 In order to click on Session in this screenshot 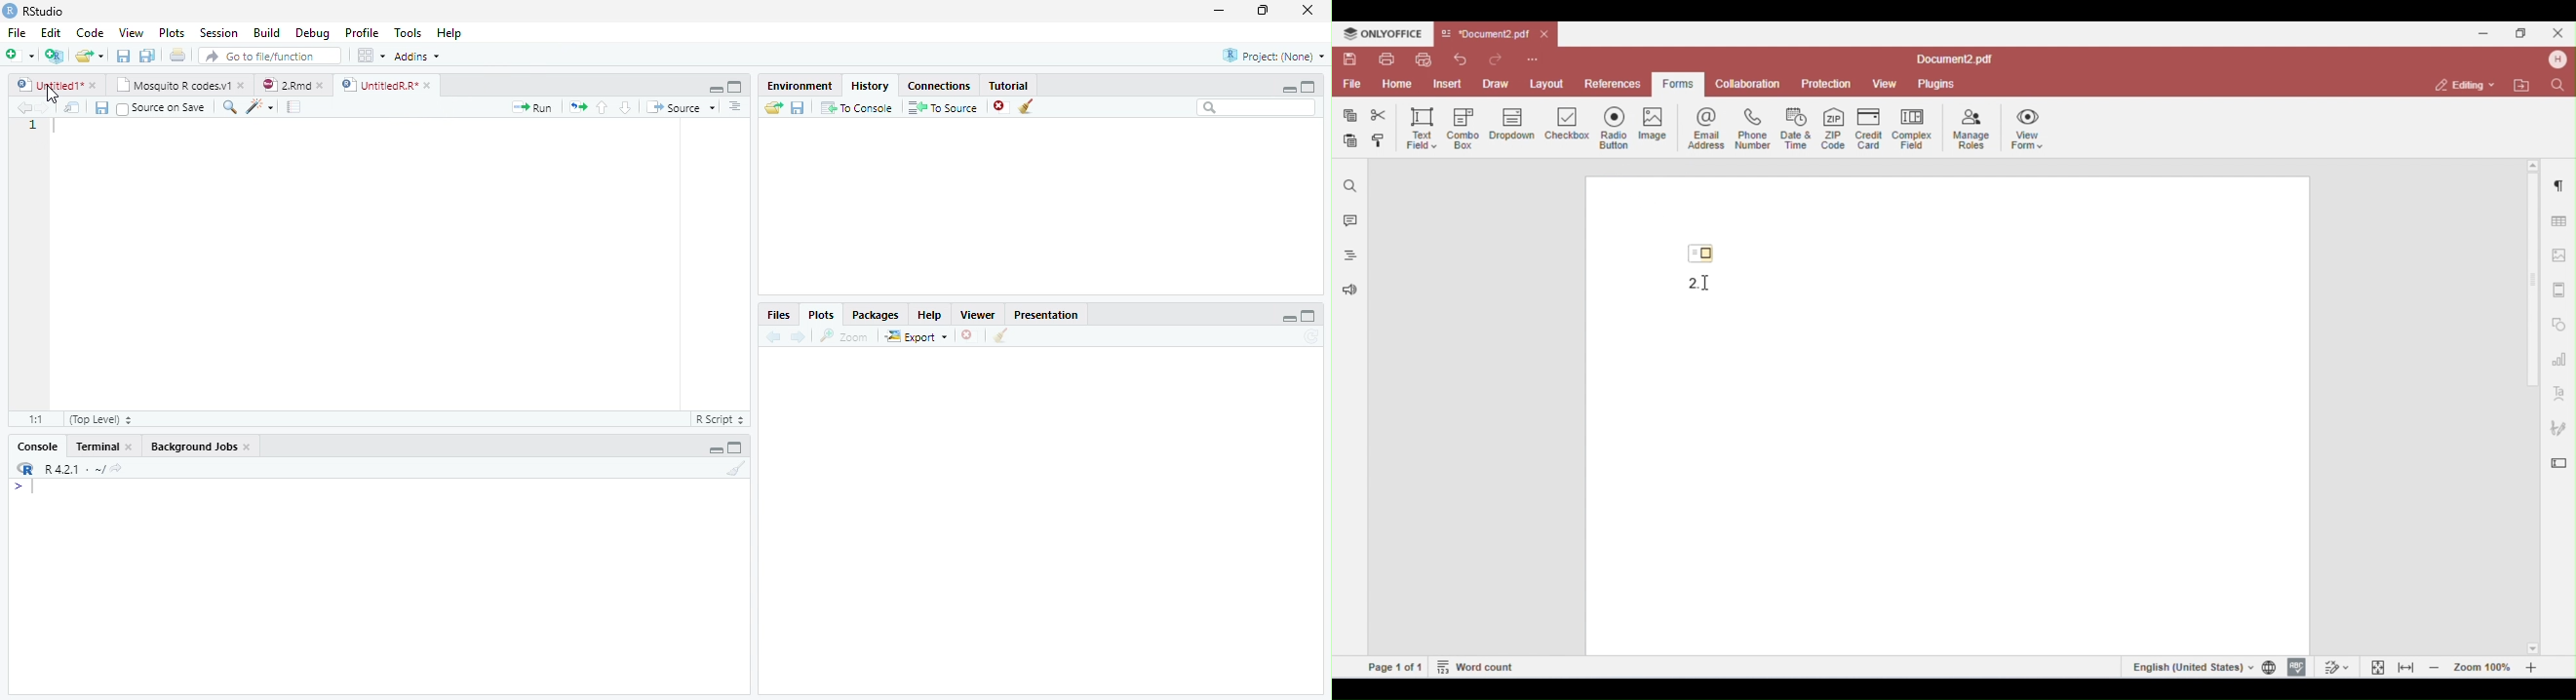, I will do `click(220, 33)`.